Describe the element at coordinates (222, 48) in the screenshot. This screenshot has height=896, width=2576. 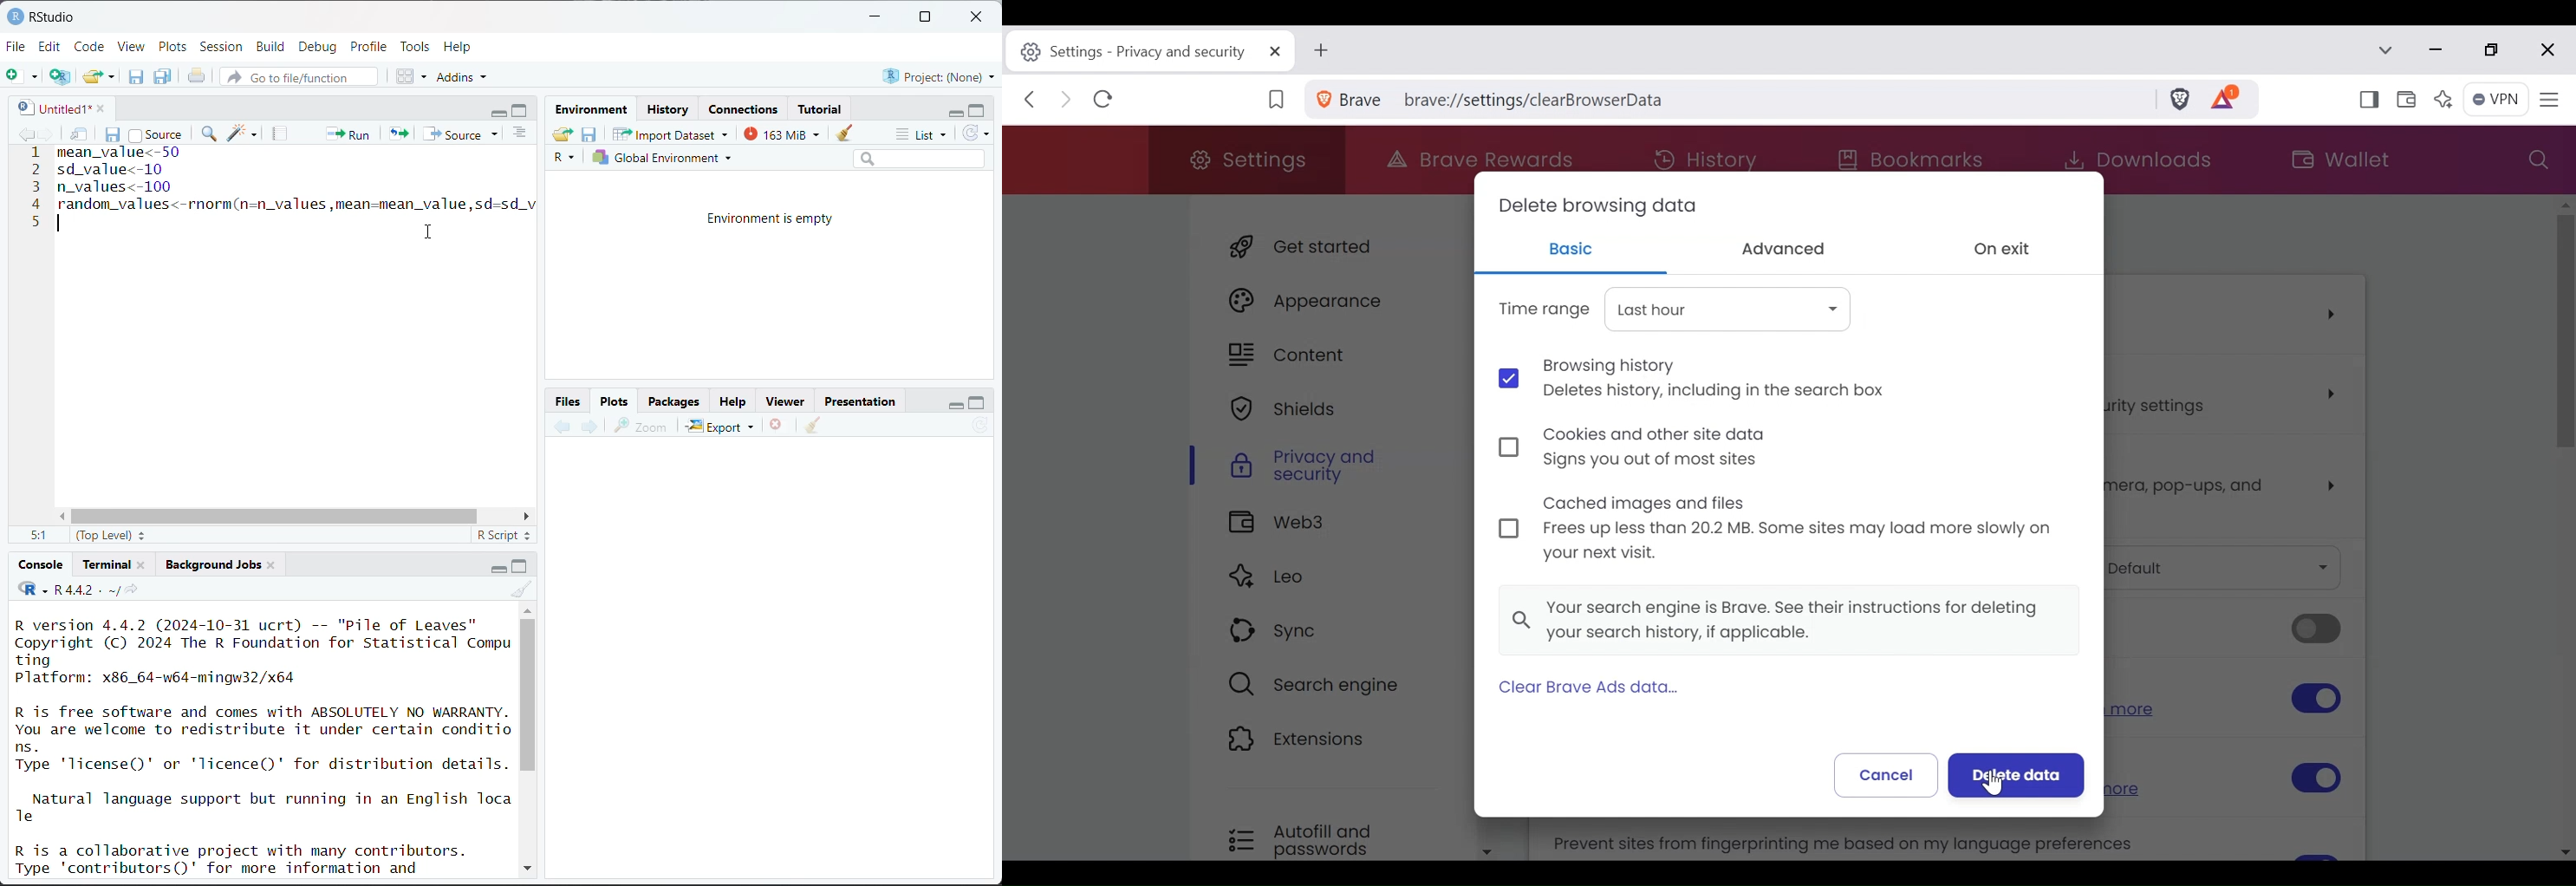
I see `Session` at that location.